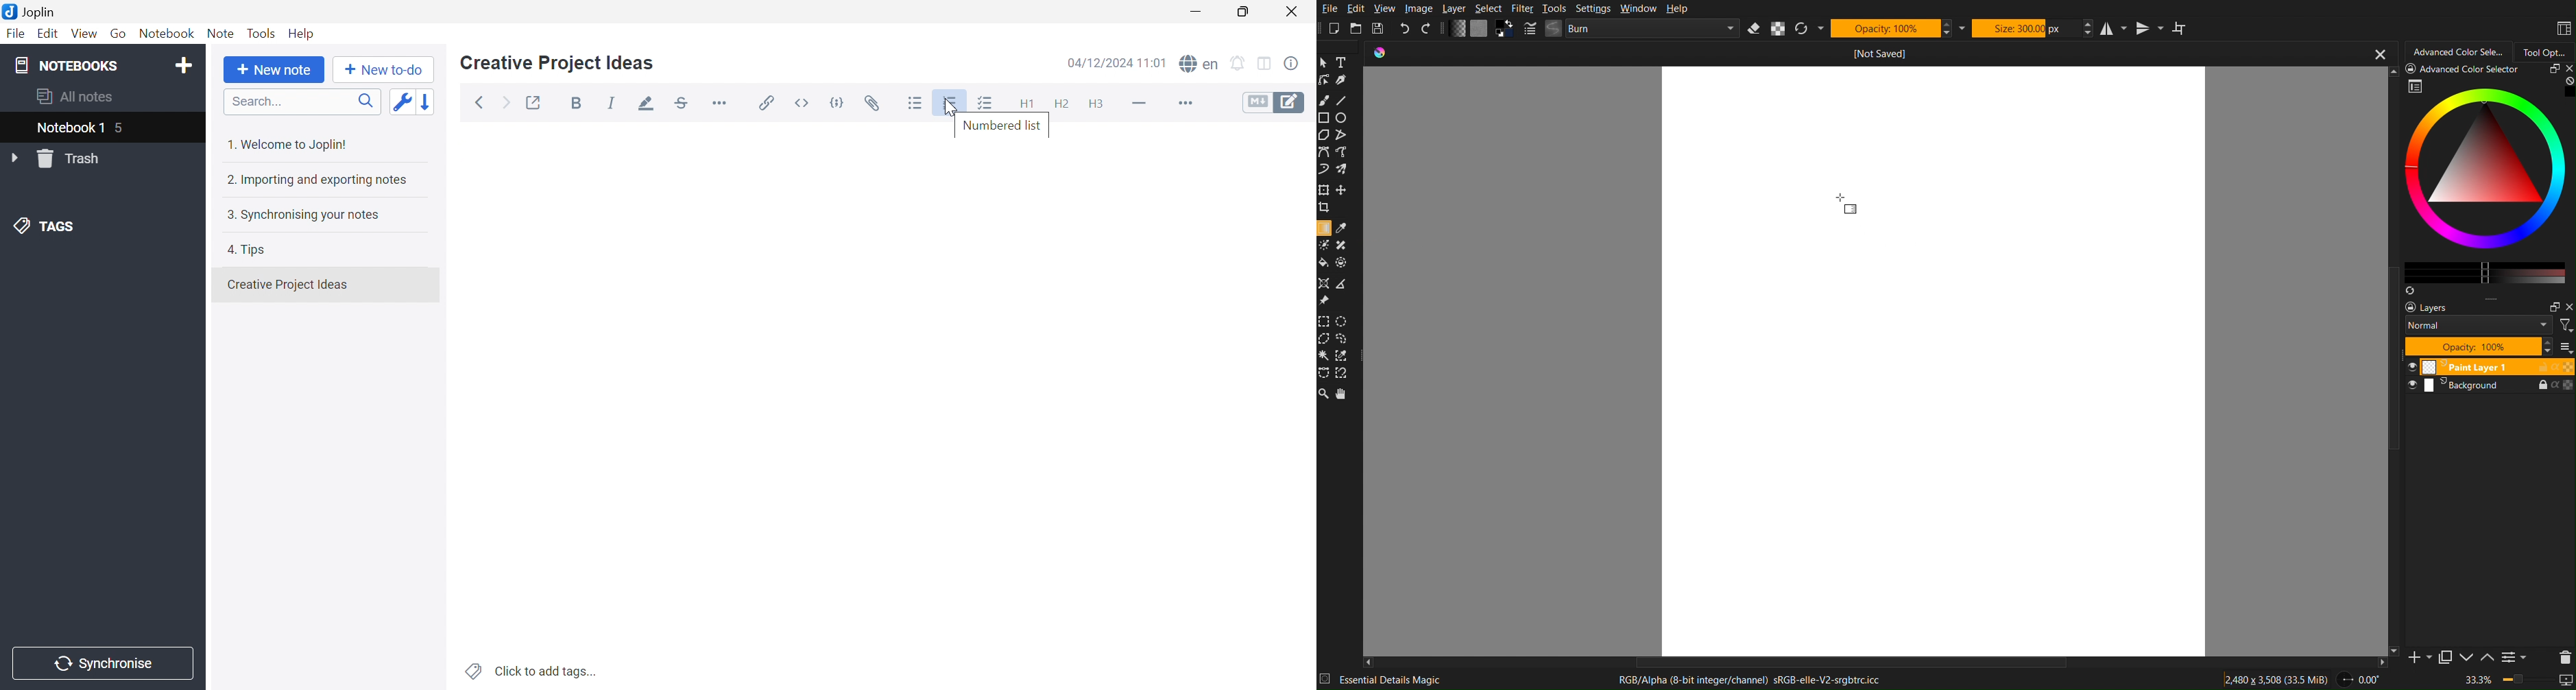 Image resolution: width=2576 pixels, height=700 pixels. Describe the element at coordinates (287, 285) in the screenshot. I see `Creative Projects Ideas` at that location.